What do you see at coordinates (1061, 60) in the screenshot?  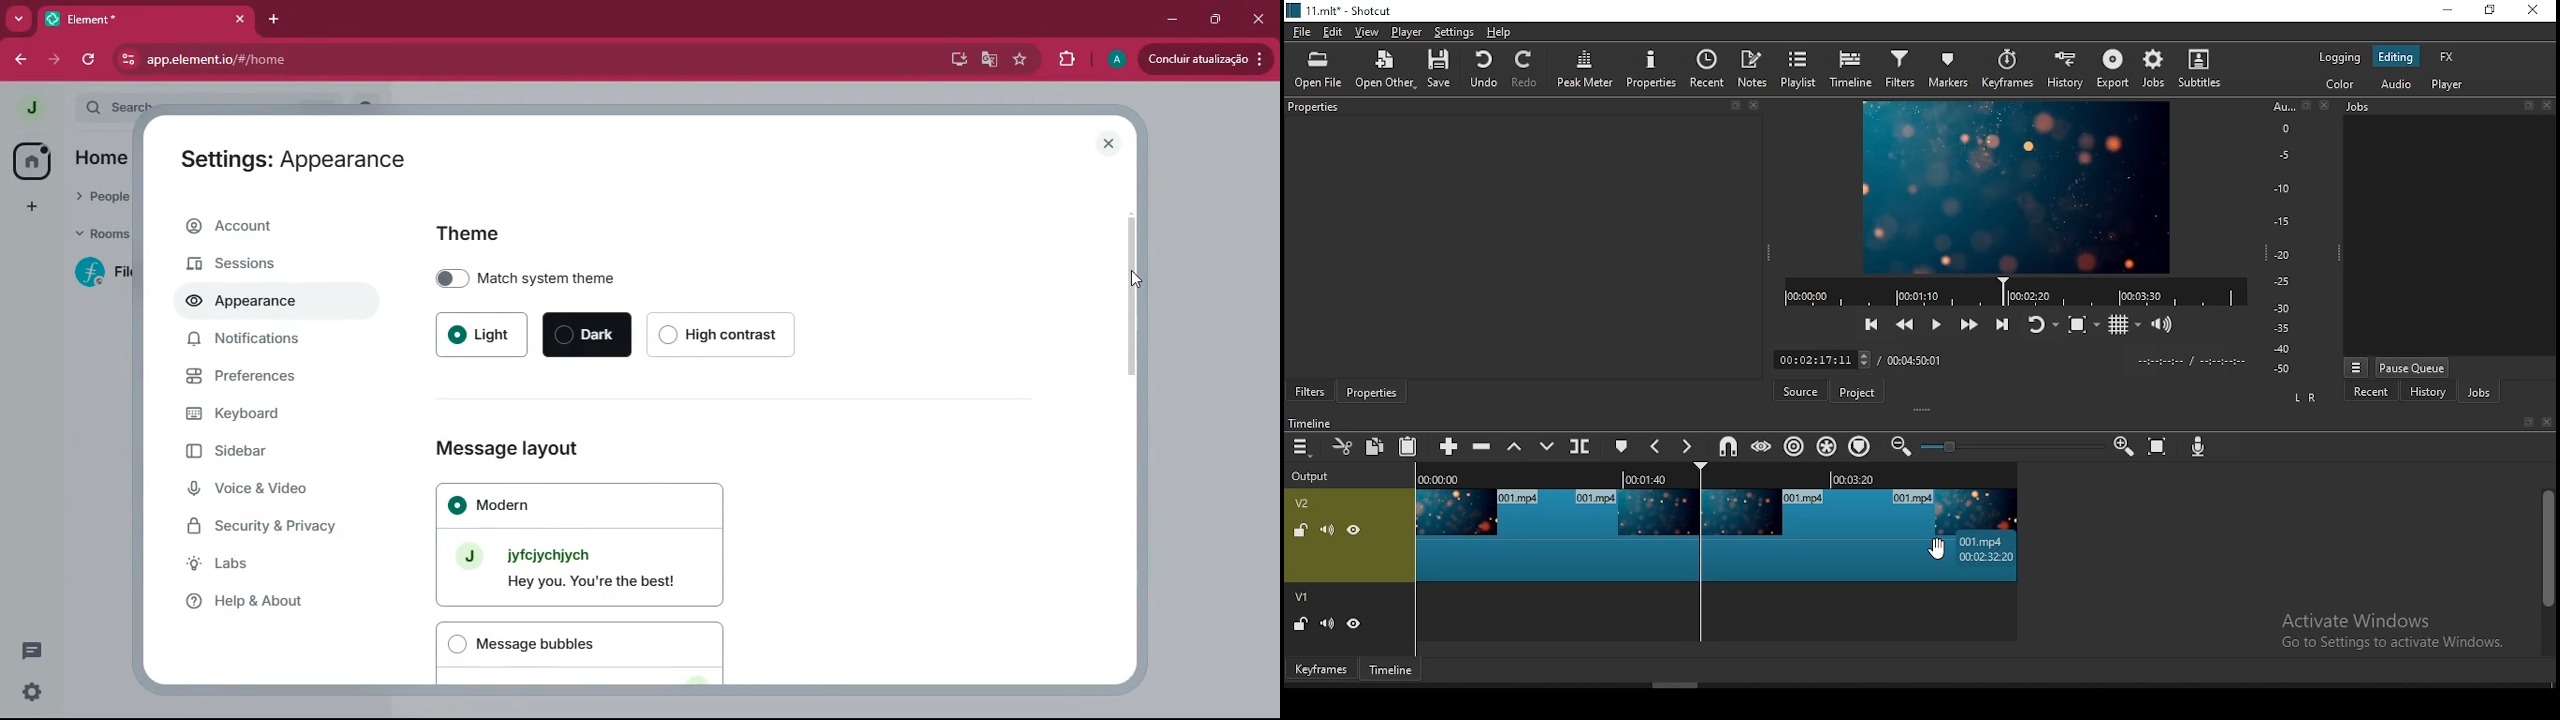 I see `extensions` at bounding box center [1061, 60].